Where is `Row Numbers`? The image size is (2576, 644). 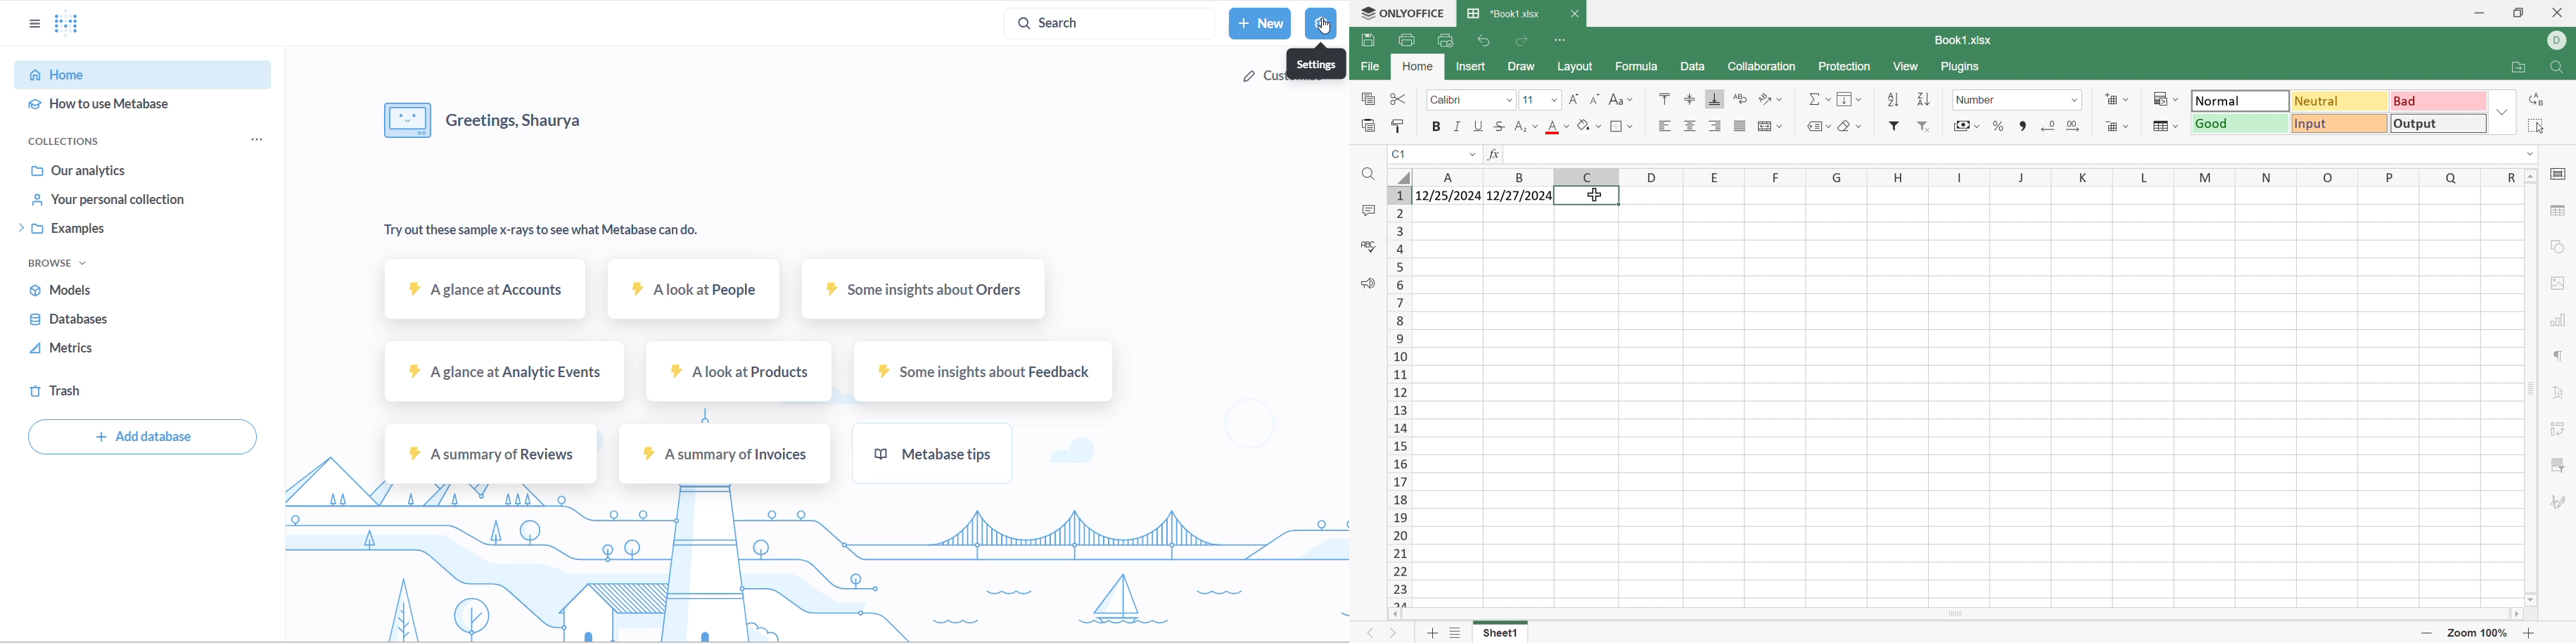
Row Numbers is located at coordinates (1397, 399).